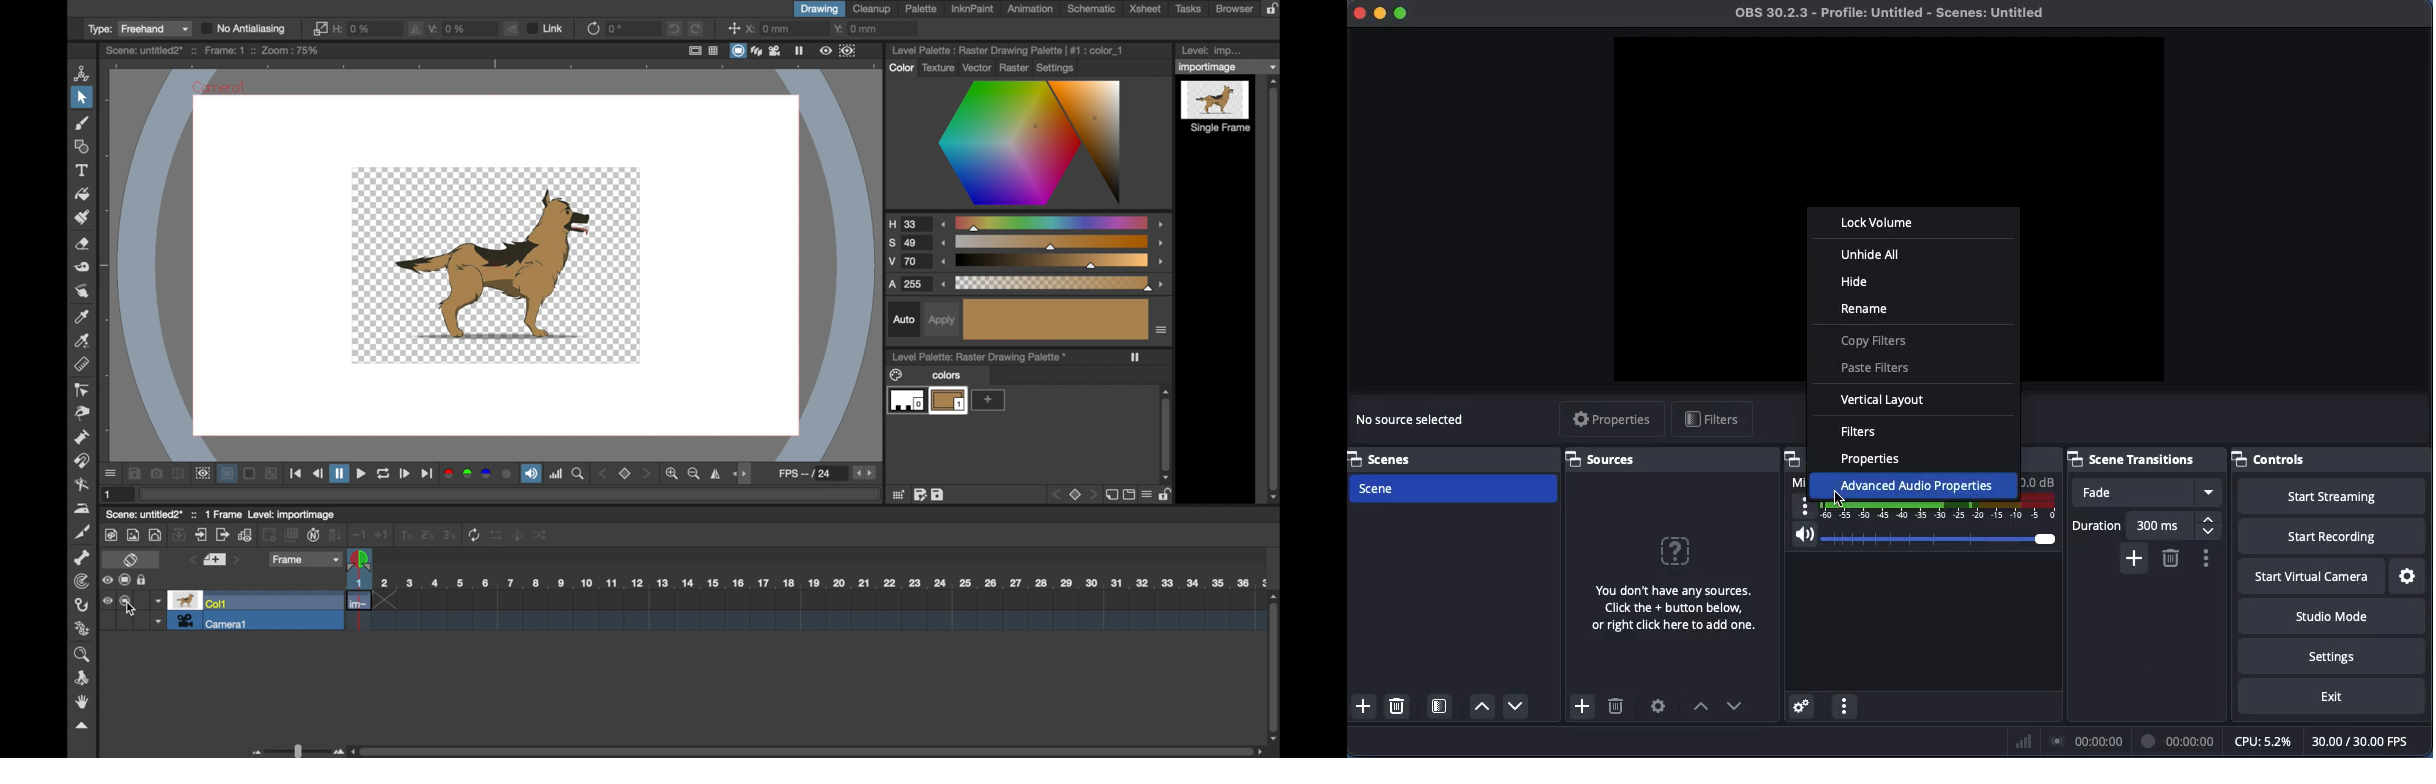 This screenshot has height=784, width=2436. What do you see at coordinates (1874, 460) in the screenshot?
I see `Properties` at bounding box center [1874, 460].